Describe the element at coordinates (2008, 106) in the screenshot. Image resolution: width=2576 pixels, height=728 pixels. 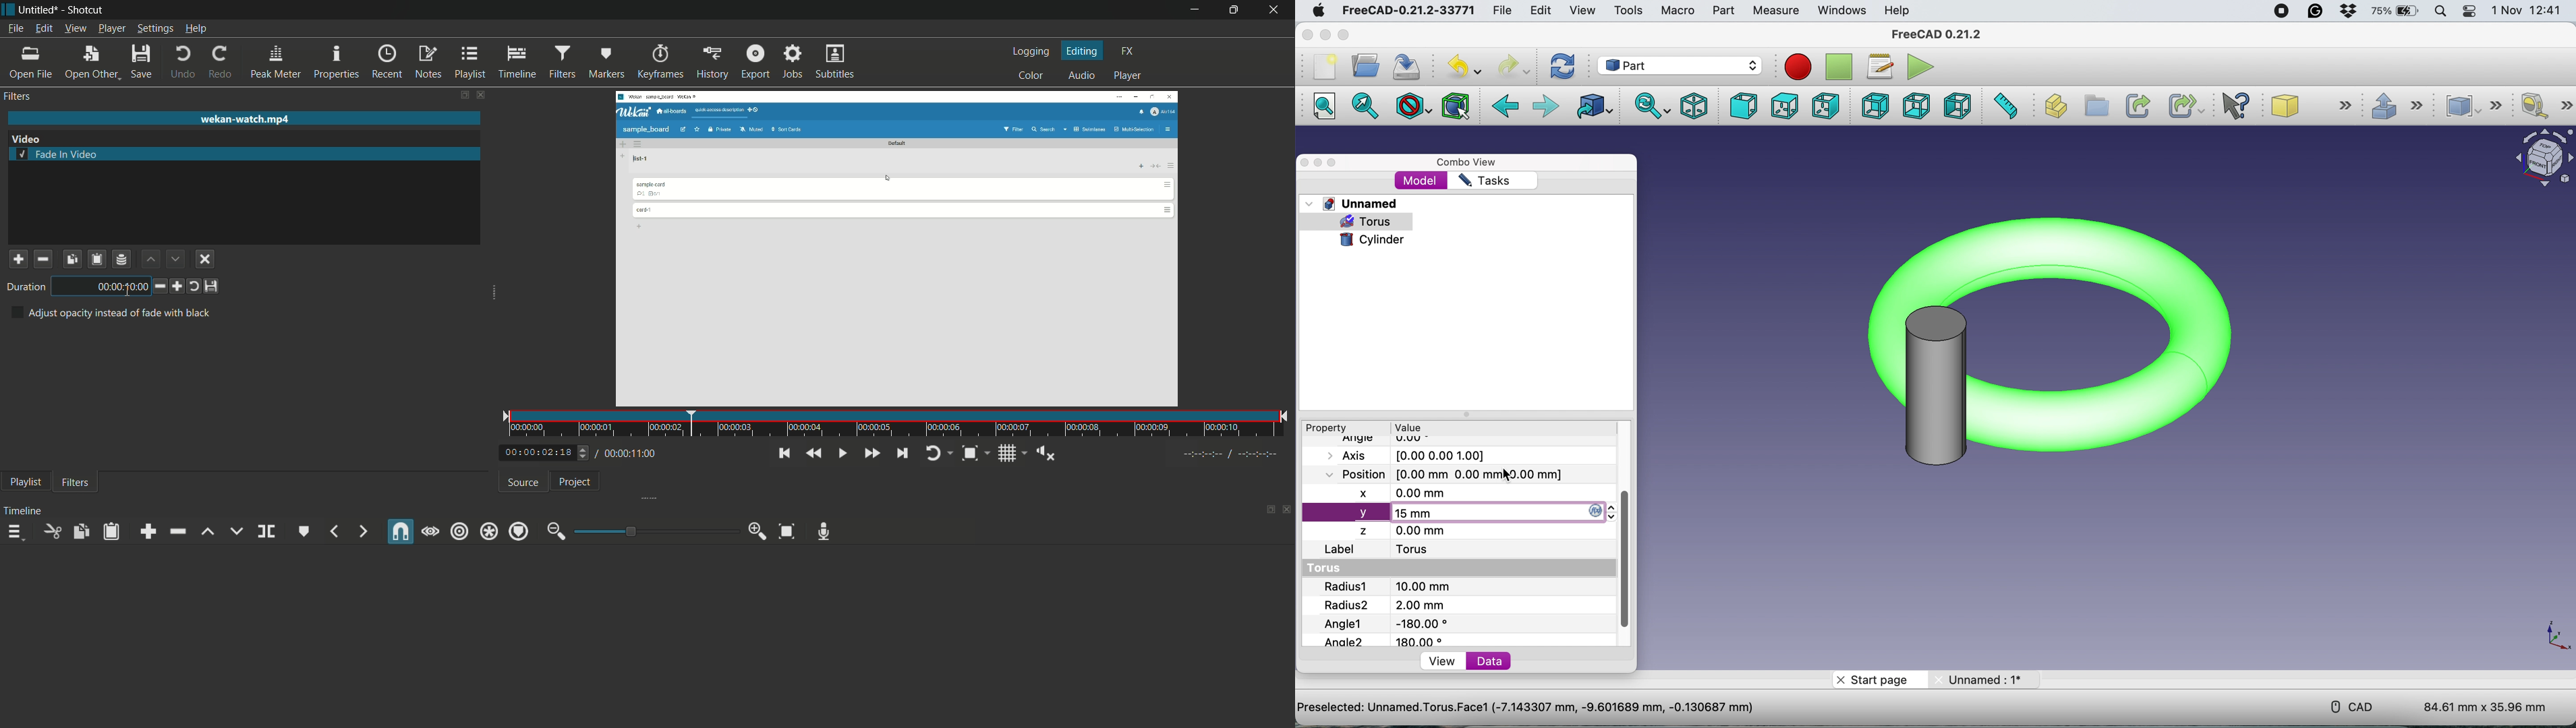
I see `measure distance` at that location.